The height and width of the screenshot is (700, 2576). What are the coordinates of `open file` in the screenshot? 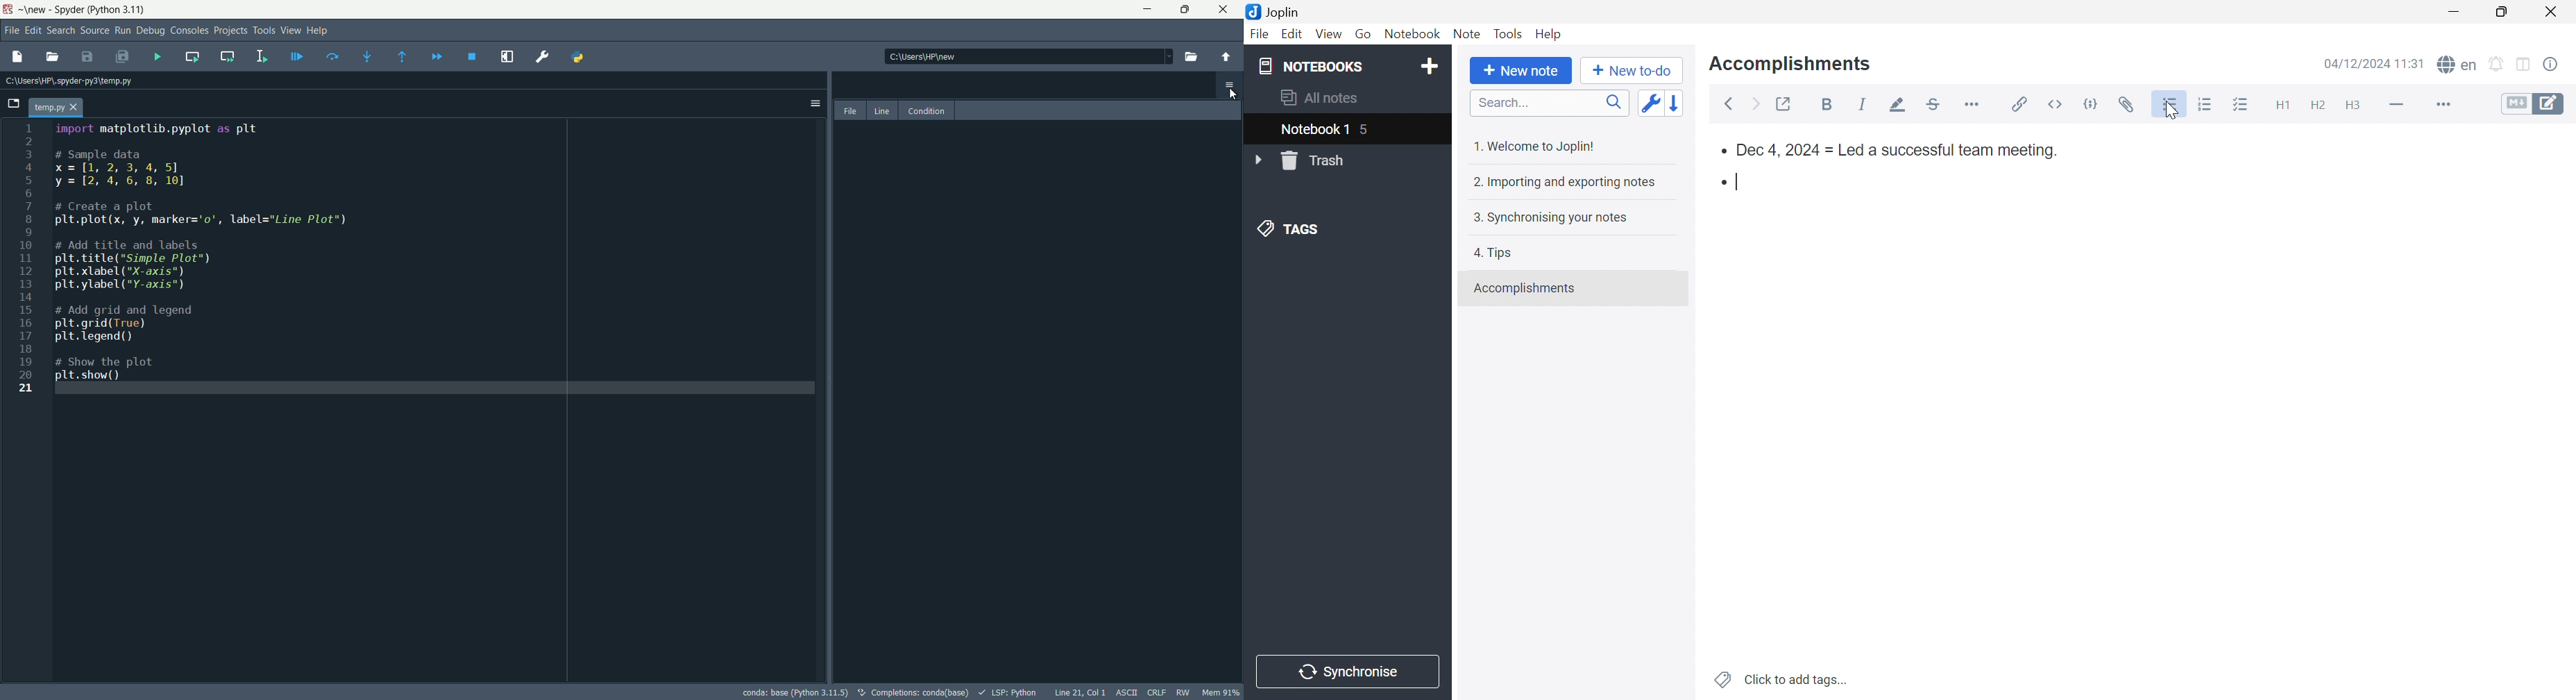 It's located at (52, 56).